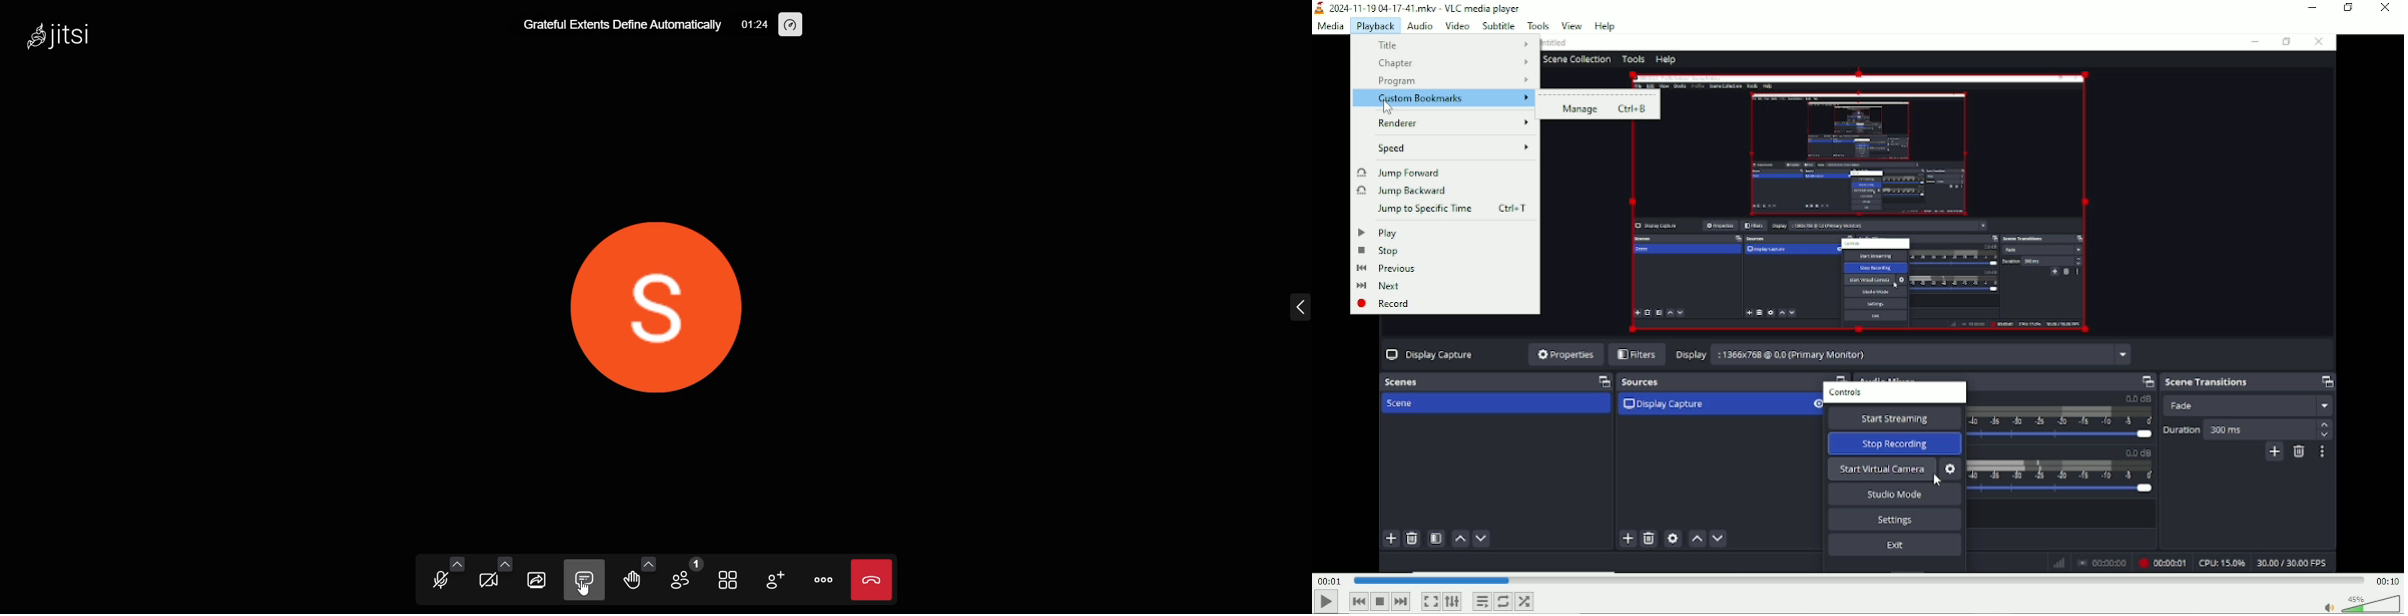  What do you see at coordinates (1385, 268) in the screenshot?
I see `Previous ` at bounding box center [1385, 268].